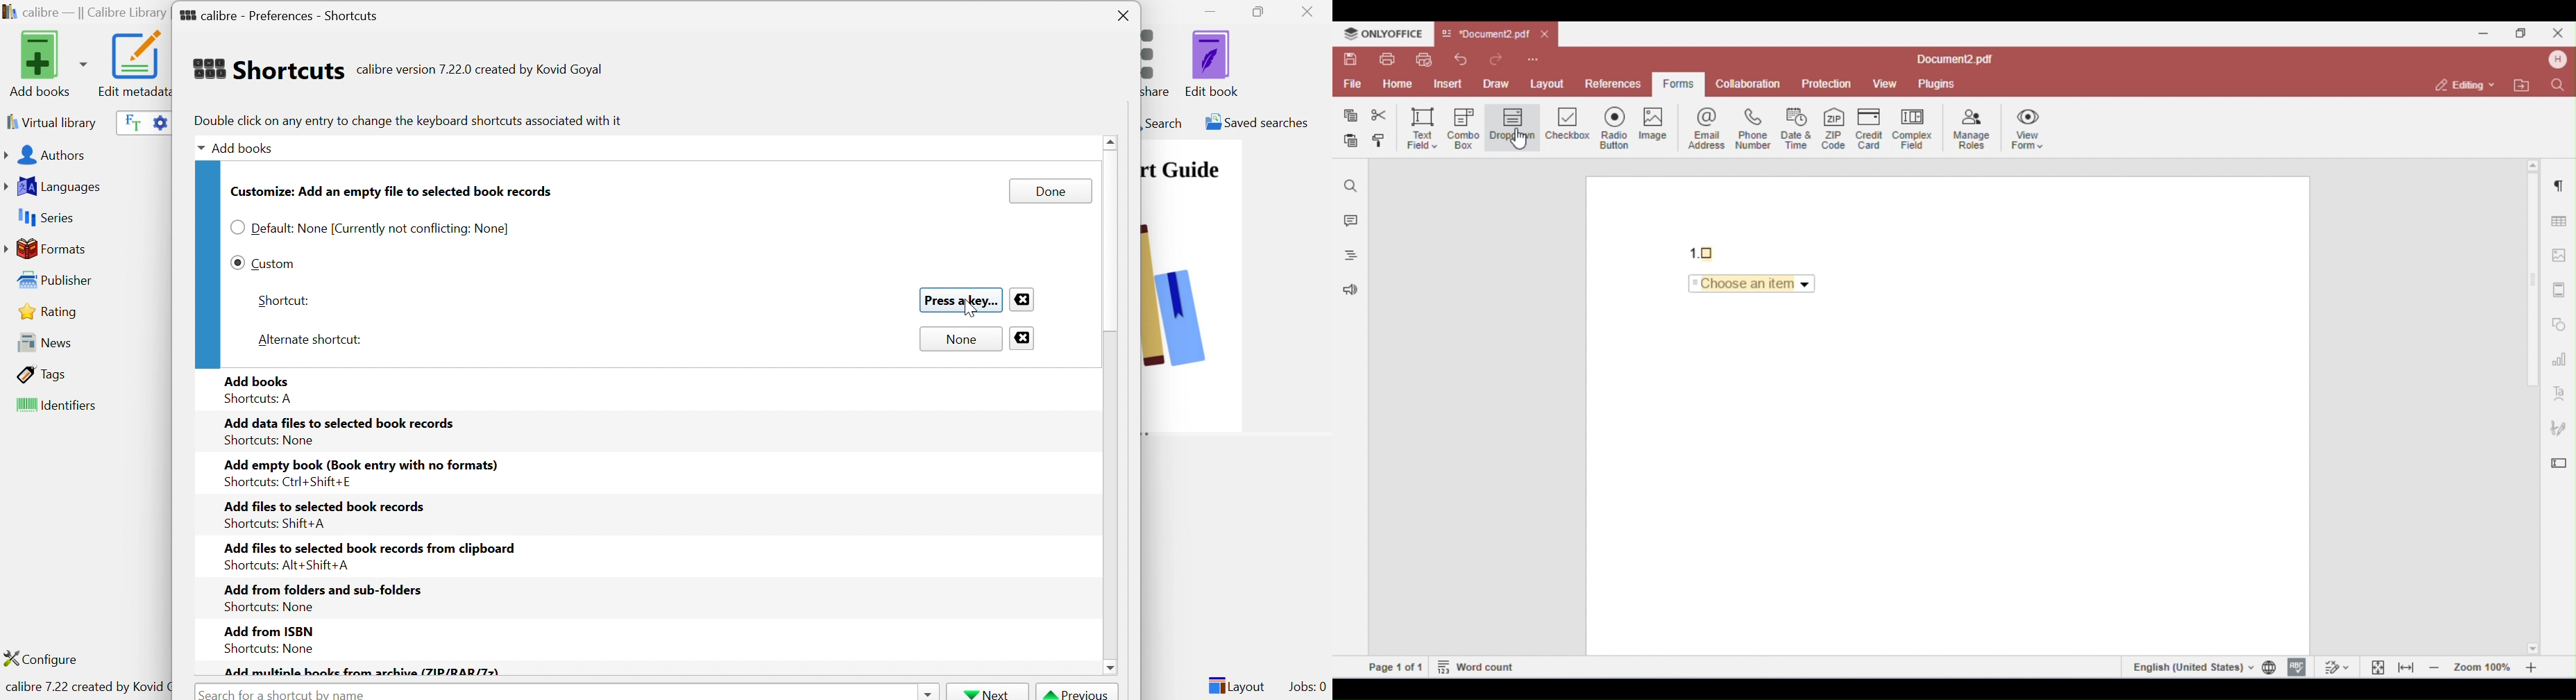 This screenshot has height=700, width=2576. What do you see at coordinates (1192, 315) in the screenshot?
I see `image` at bounding box center [1192, 315].